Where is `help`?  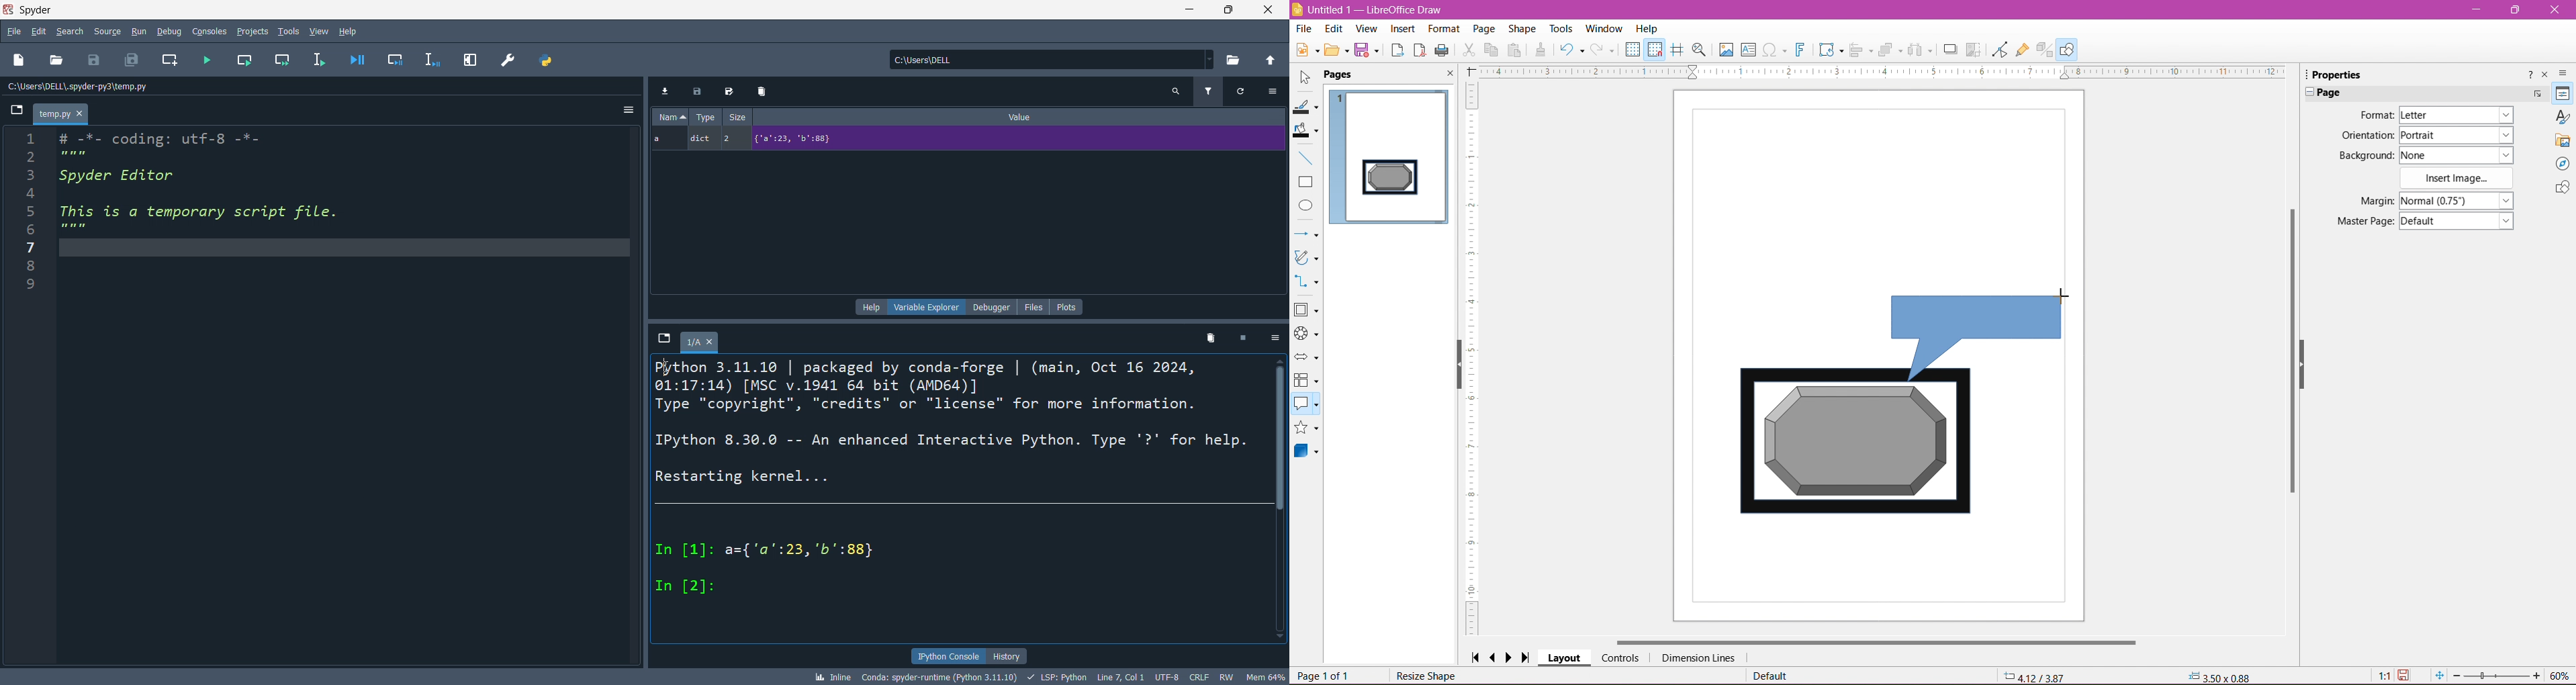
help is located at coordinates (870, 308).